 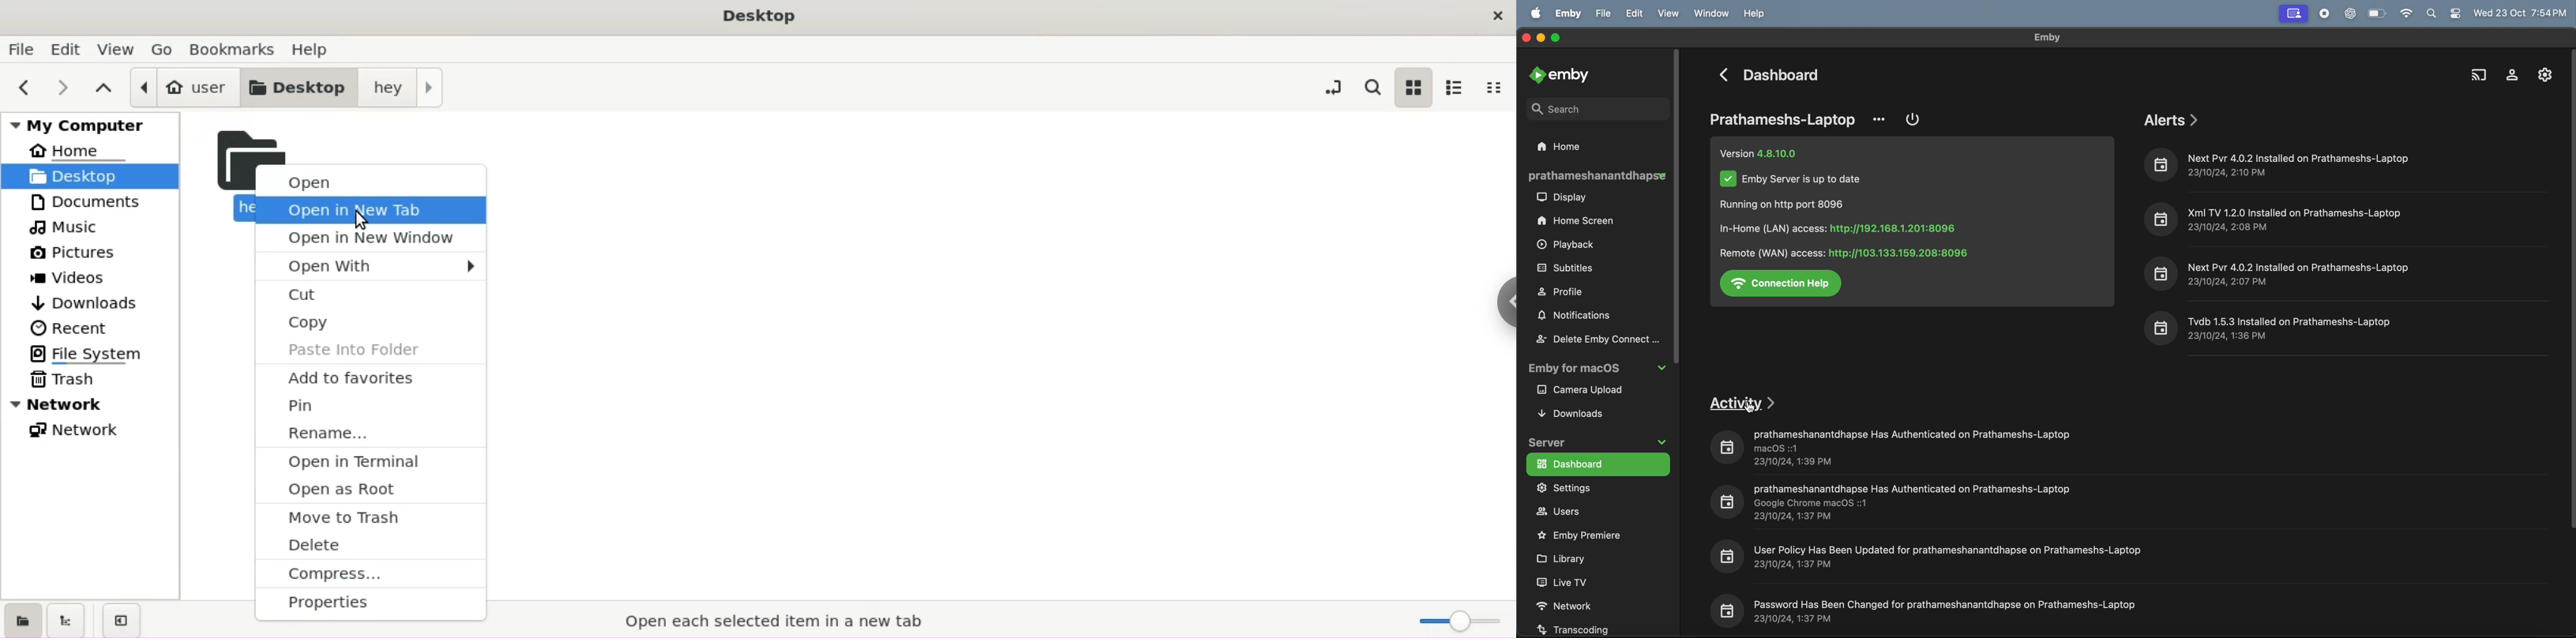 What do you see at coordinates (1893, 504) in the screenshot?
I see `prathameshanantdhapse Has Authenticated on Prathameshs-Laptop
& Google Chrome macOS ::1
23/10/24, 1:37 PM` at bounding box center [1893, 504].